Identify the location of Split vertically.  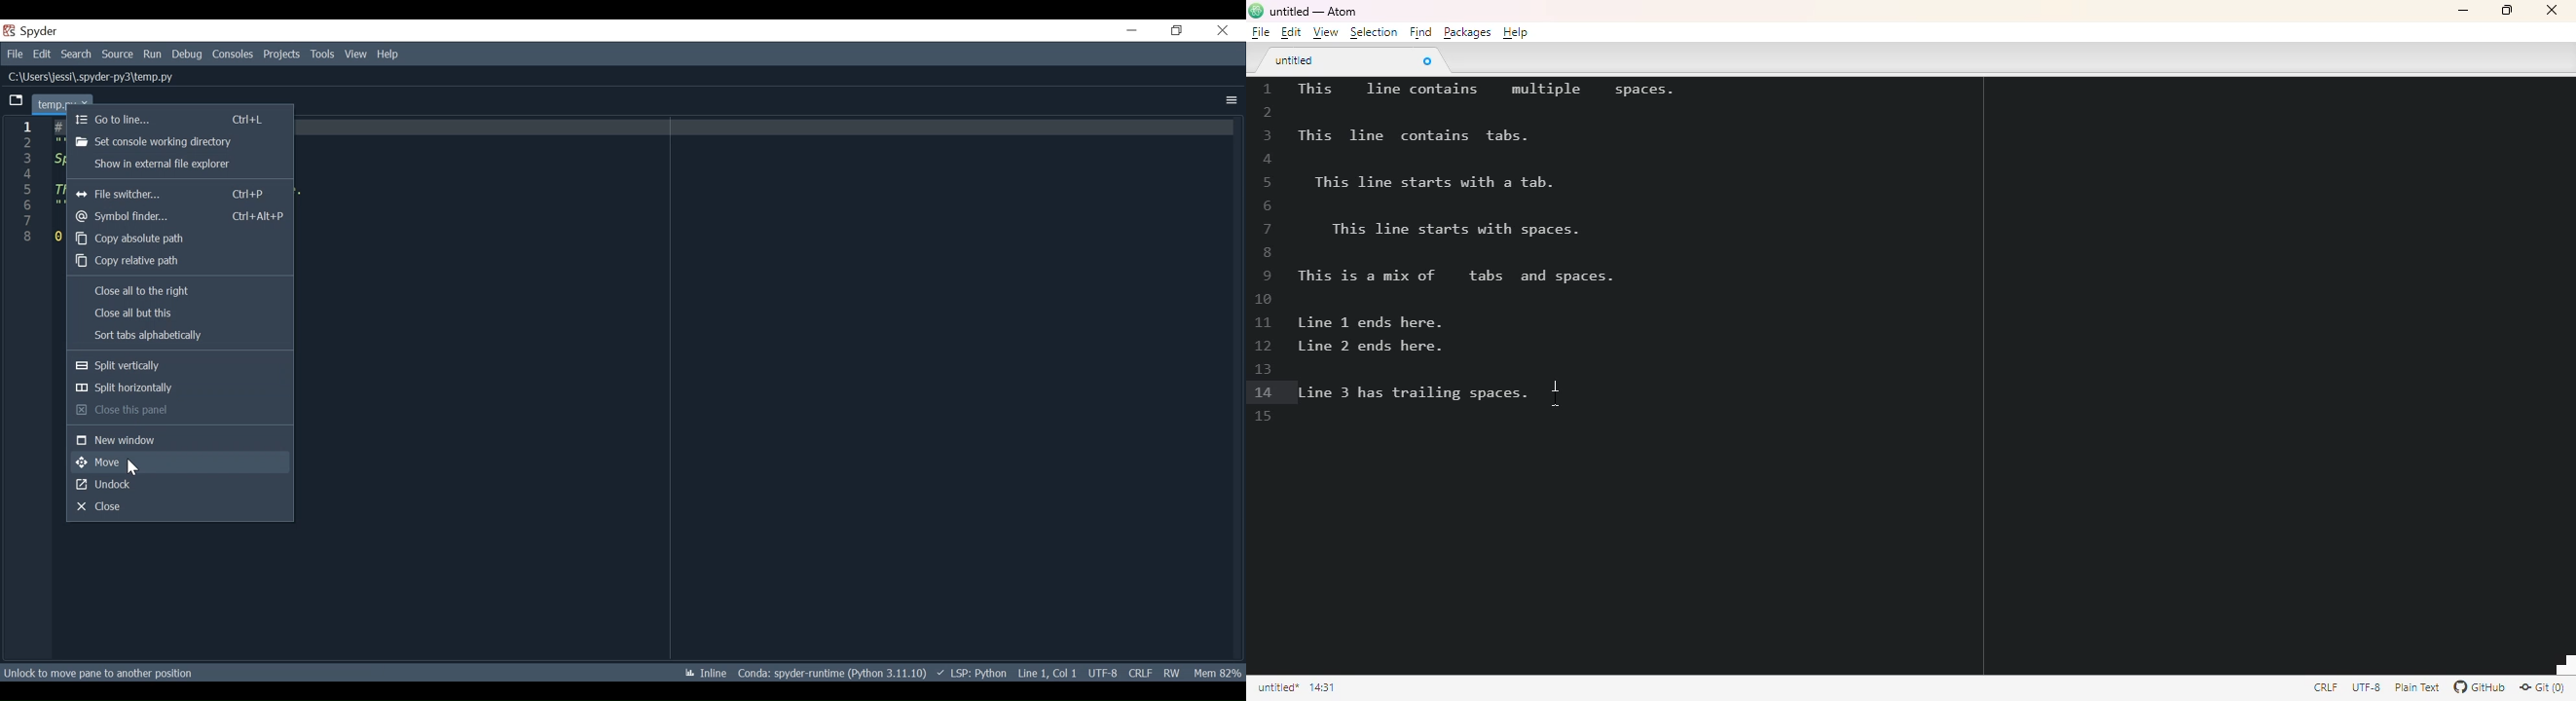
(177, 365).